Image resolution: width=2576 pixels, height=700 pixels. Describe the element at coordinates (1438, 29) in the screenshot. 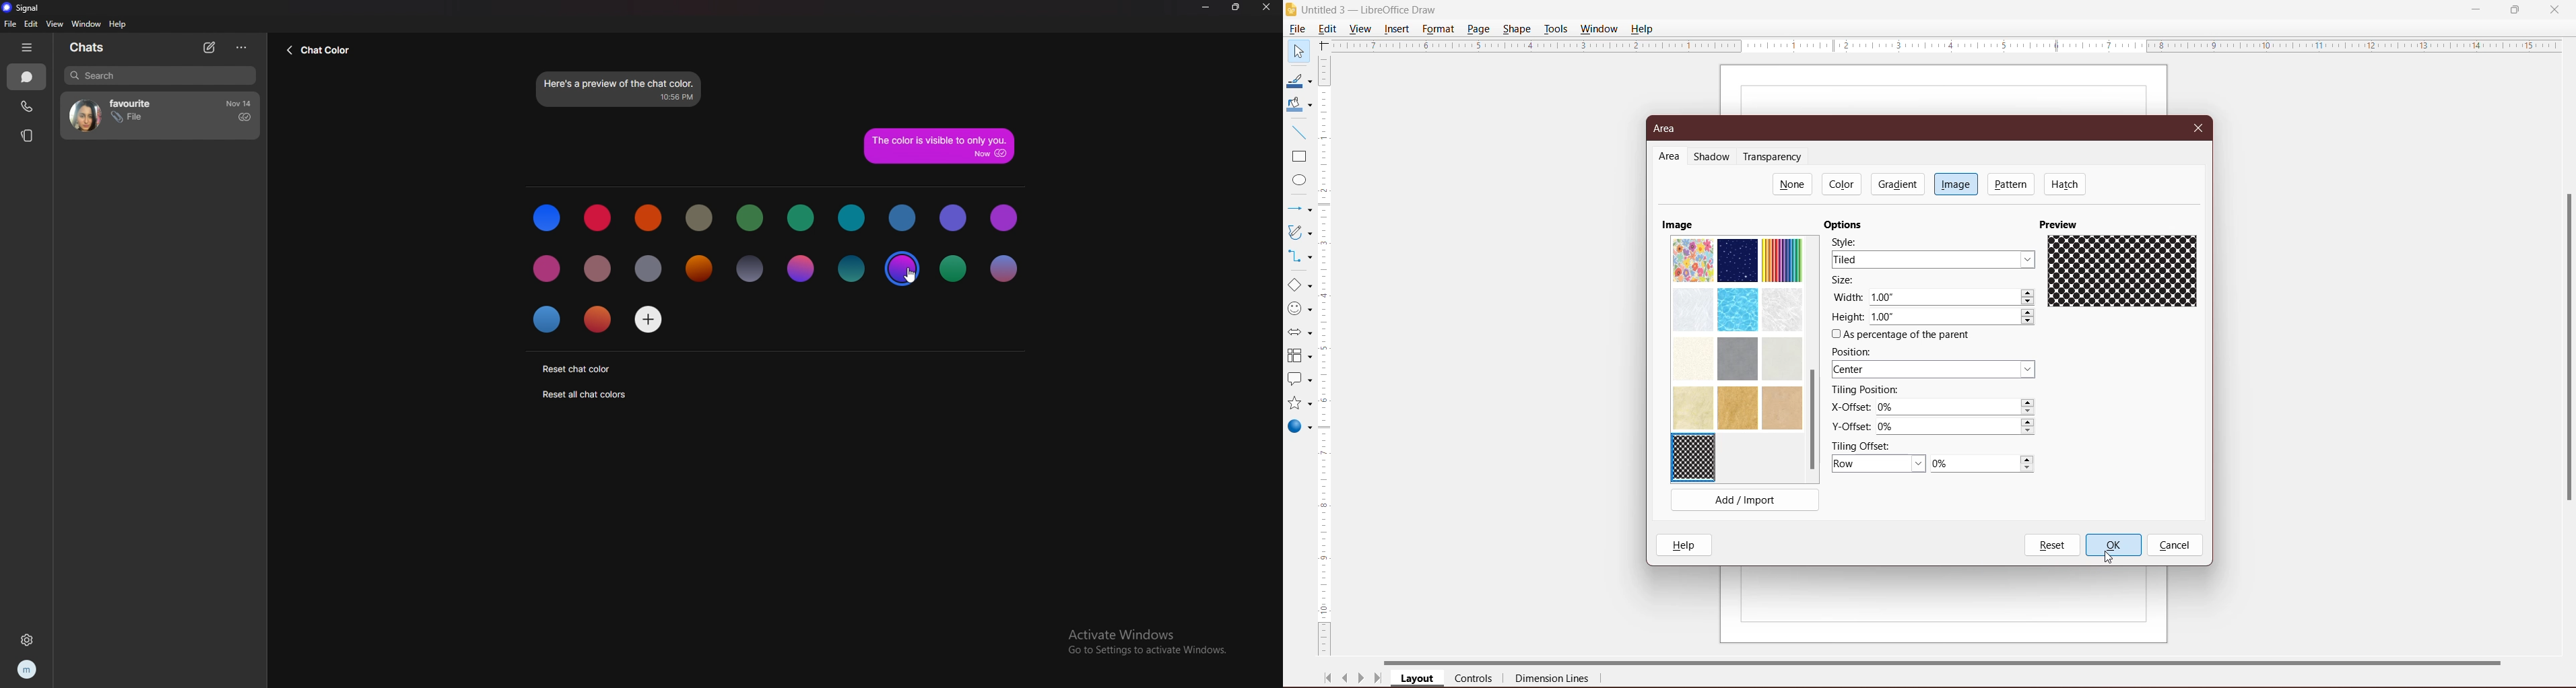

I see `Format` at that location.